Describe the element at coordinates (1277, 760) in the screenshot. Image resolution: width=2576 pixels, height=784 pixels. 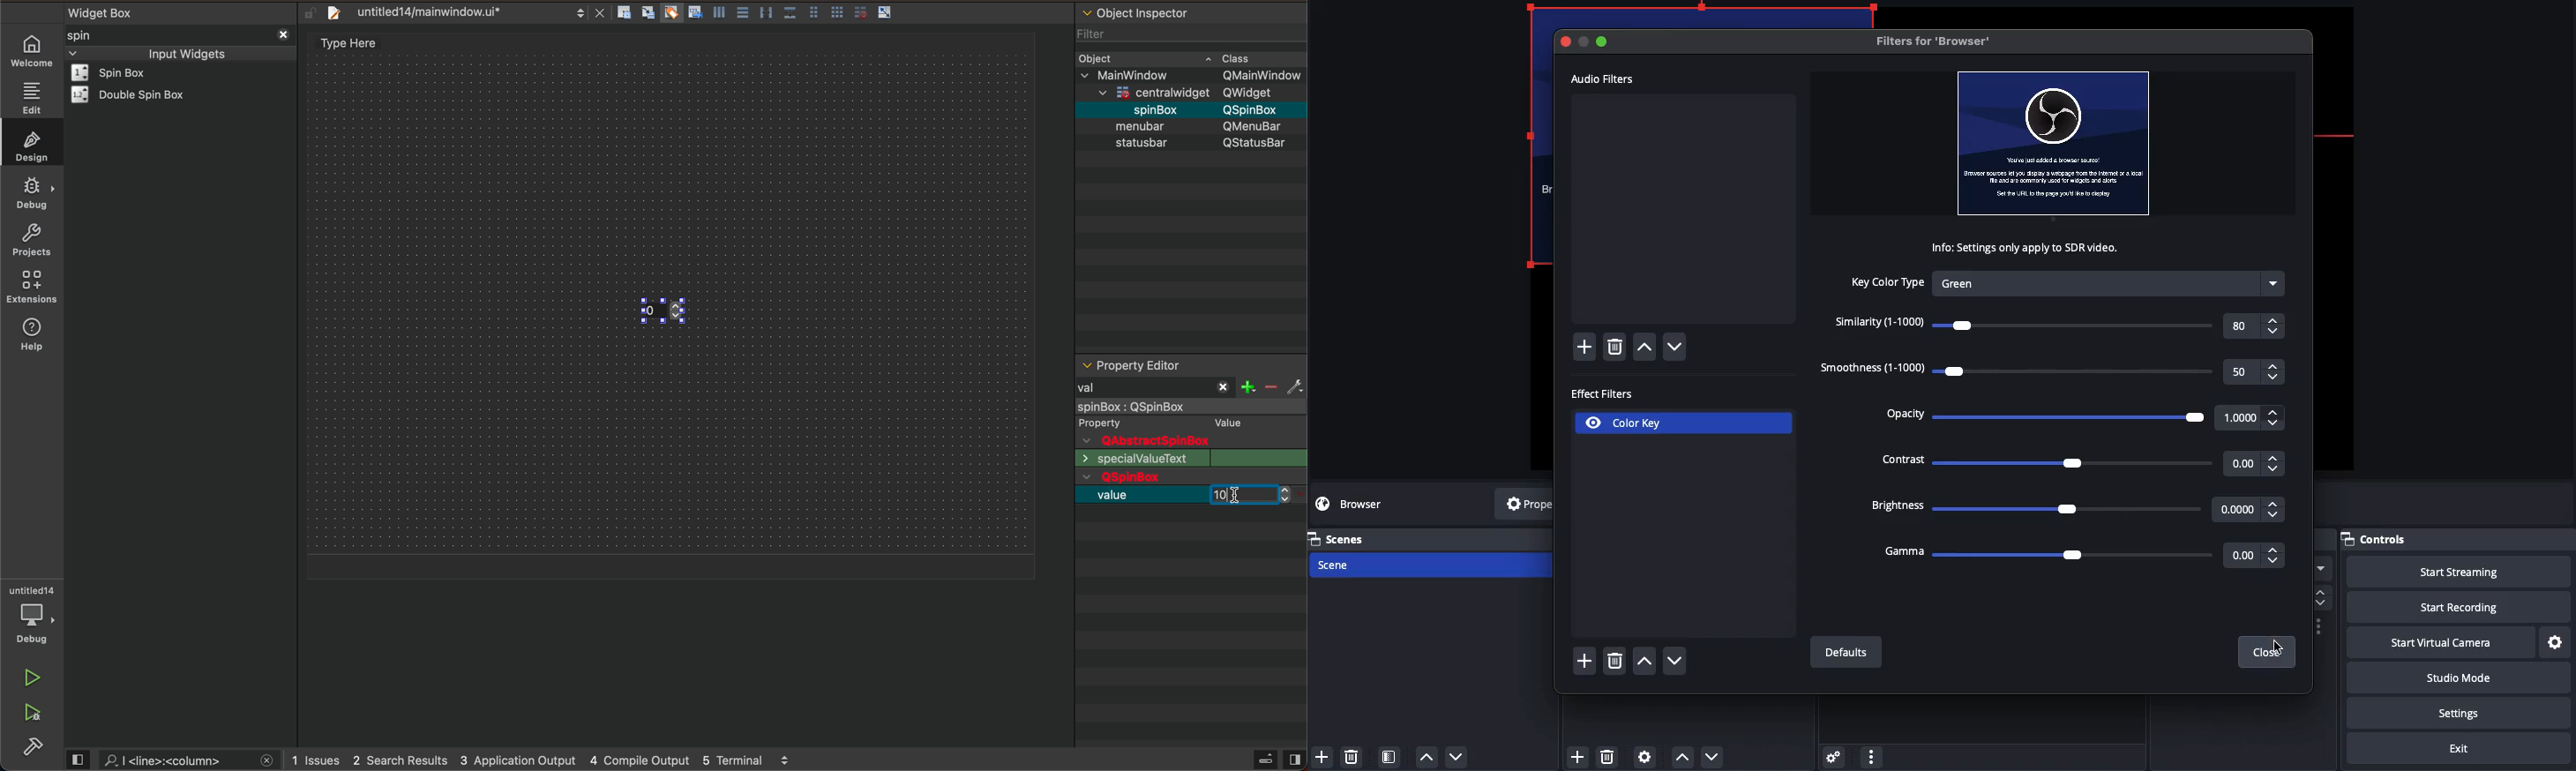
I see `close sidebar` at that location.